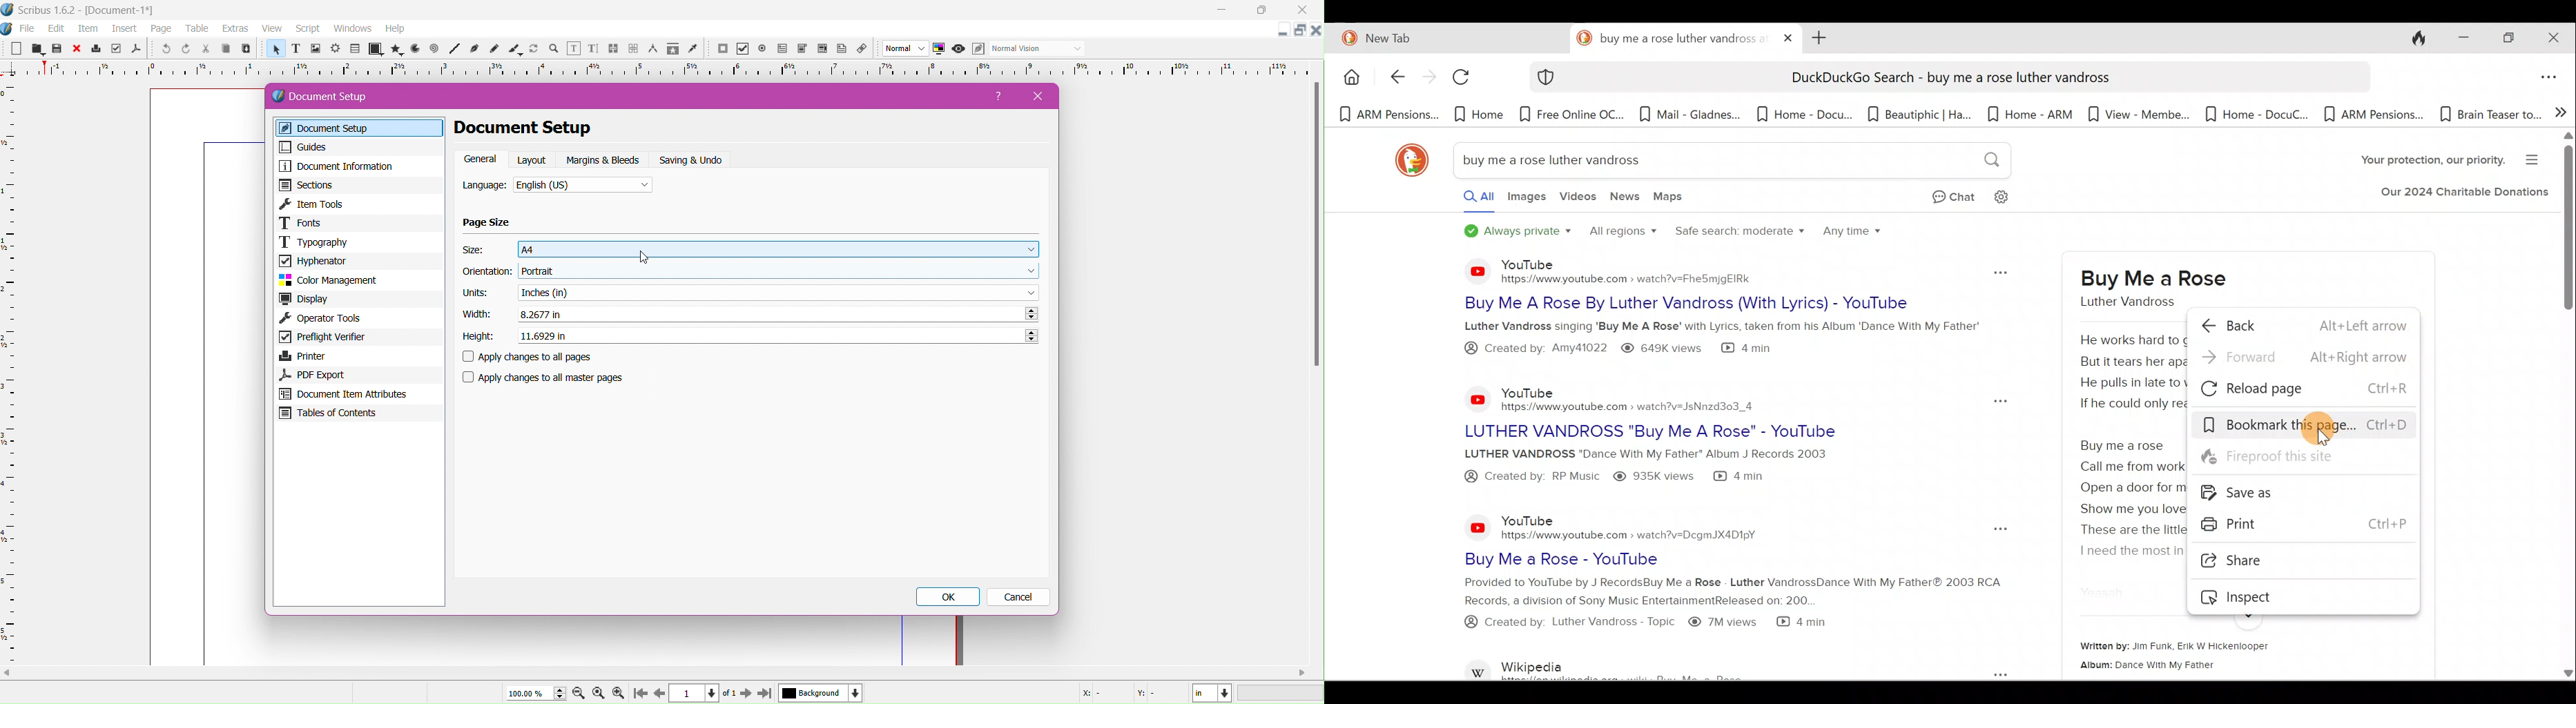  What do you see at coordinates (593, 50) in the screenshot?
I see `edit text with story editor` at bounding box center [593, 50].